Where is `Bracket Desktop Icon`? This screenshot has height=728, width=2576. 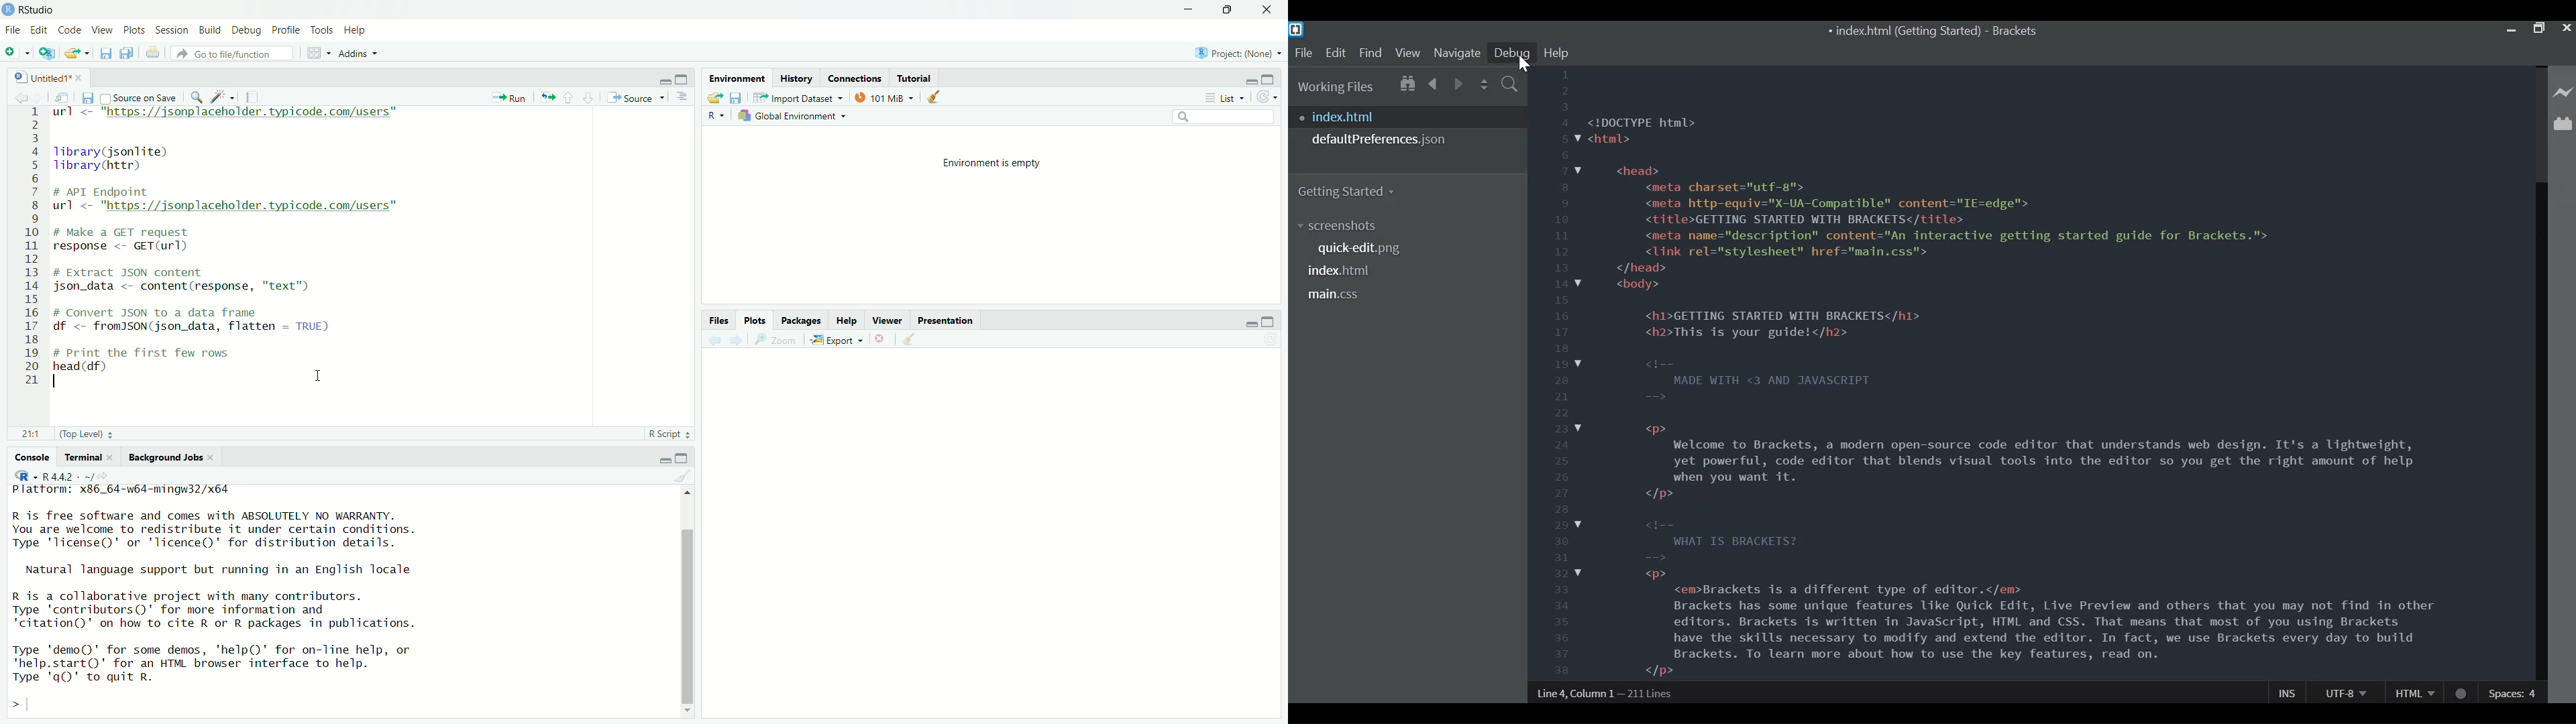
Bracket Desktop Icon is located at coordinates (1296, 29).